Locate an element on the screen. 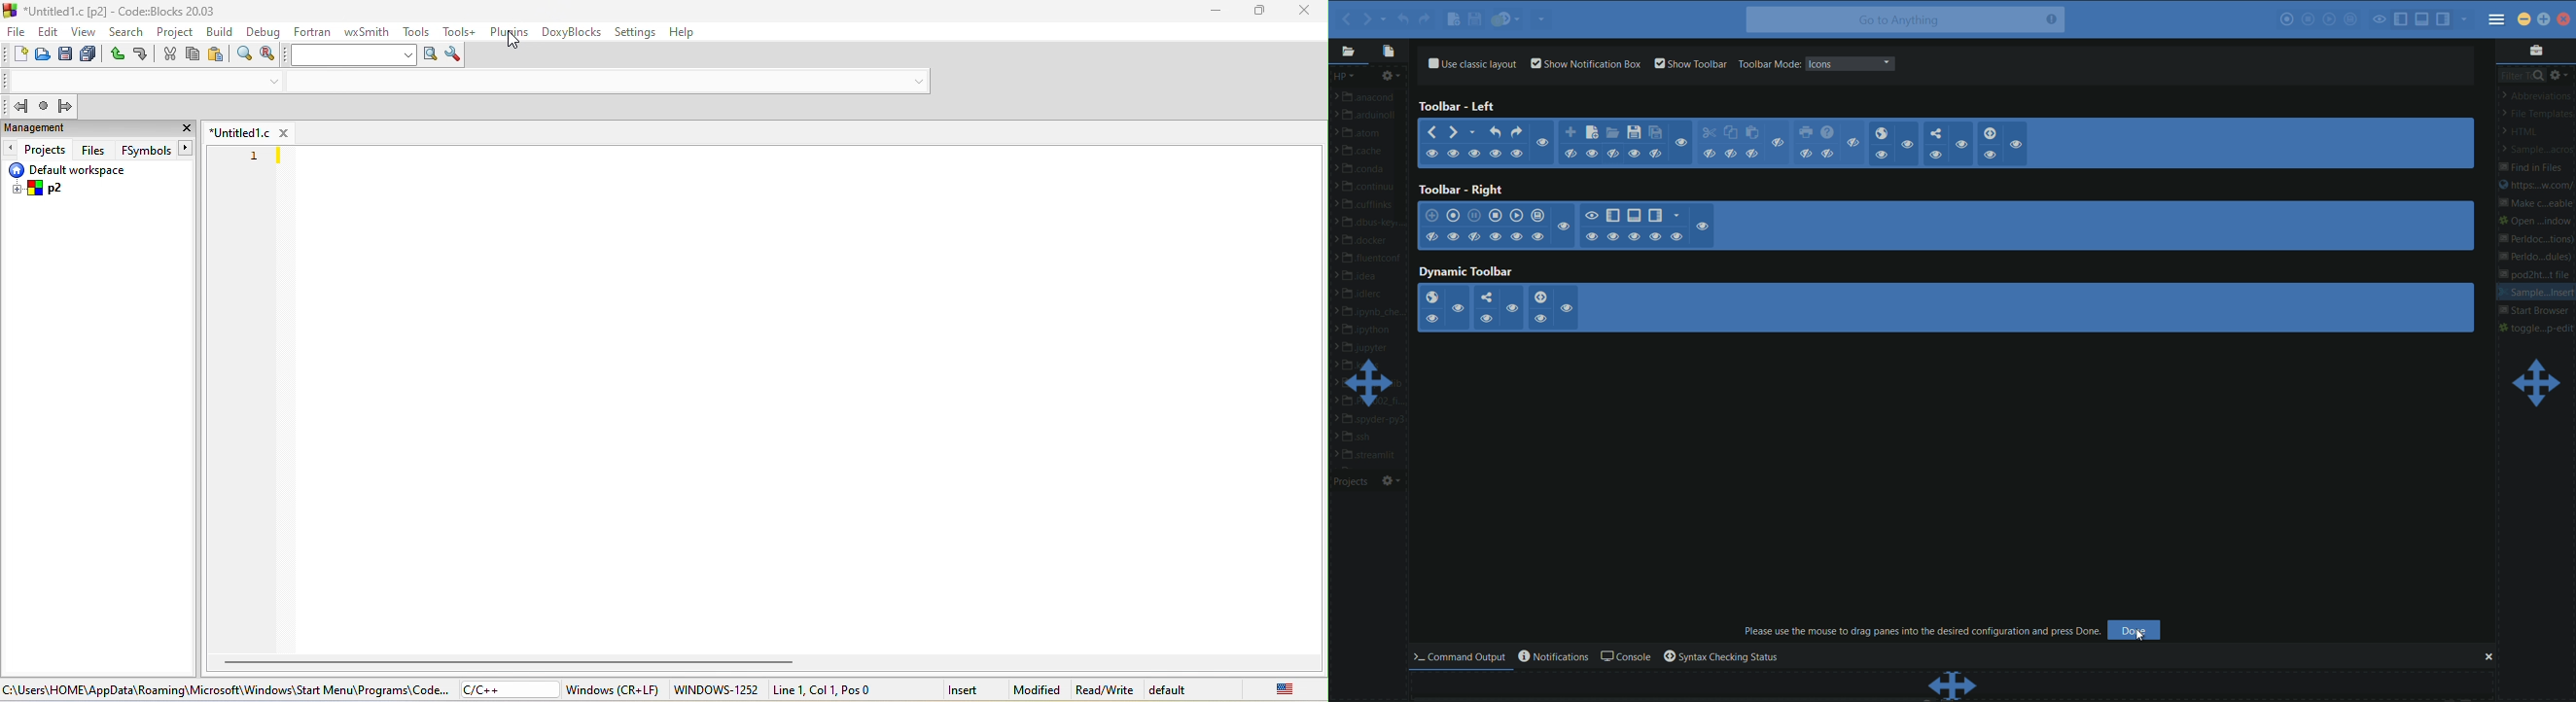 This screenshot has height=728, width=2576. search text box is located at coordinates (351, 56).